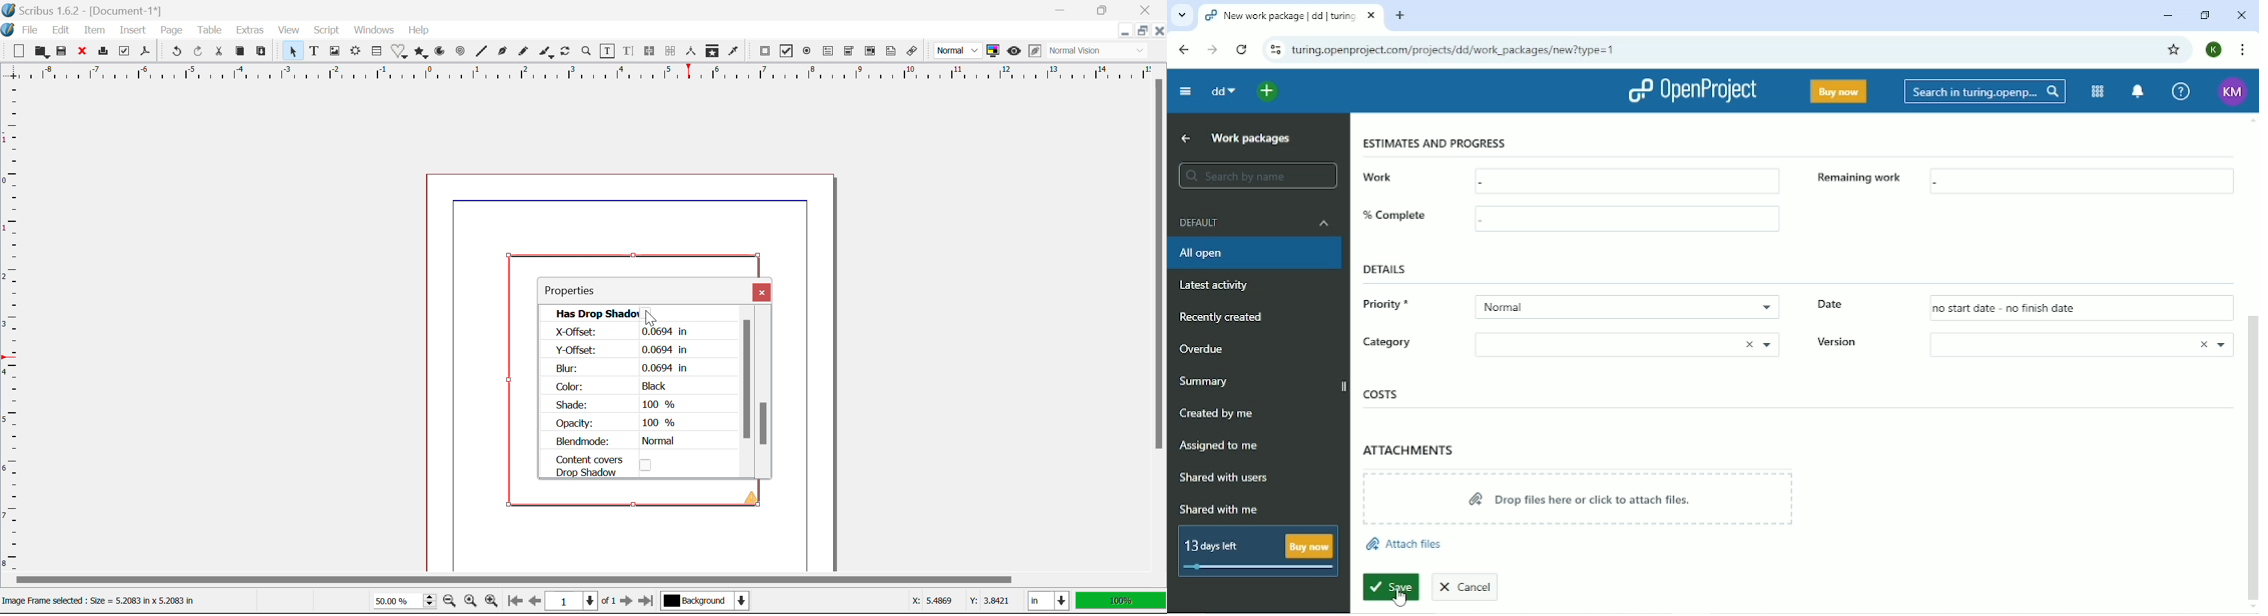 Image resolution: width=2268 pixels, height=616 pixels. I want to click on Extras, so click(250, 30).